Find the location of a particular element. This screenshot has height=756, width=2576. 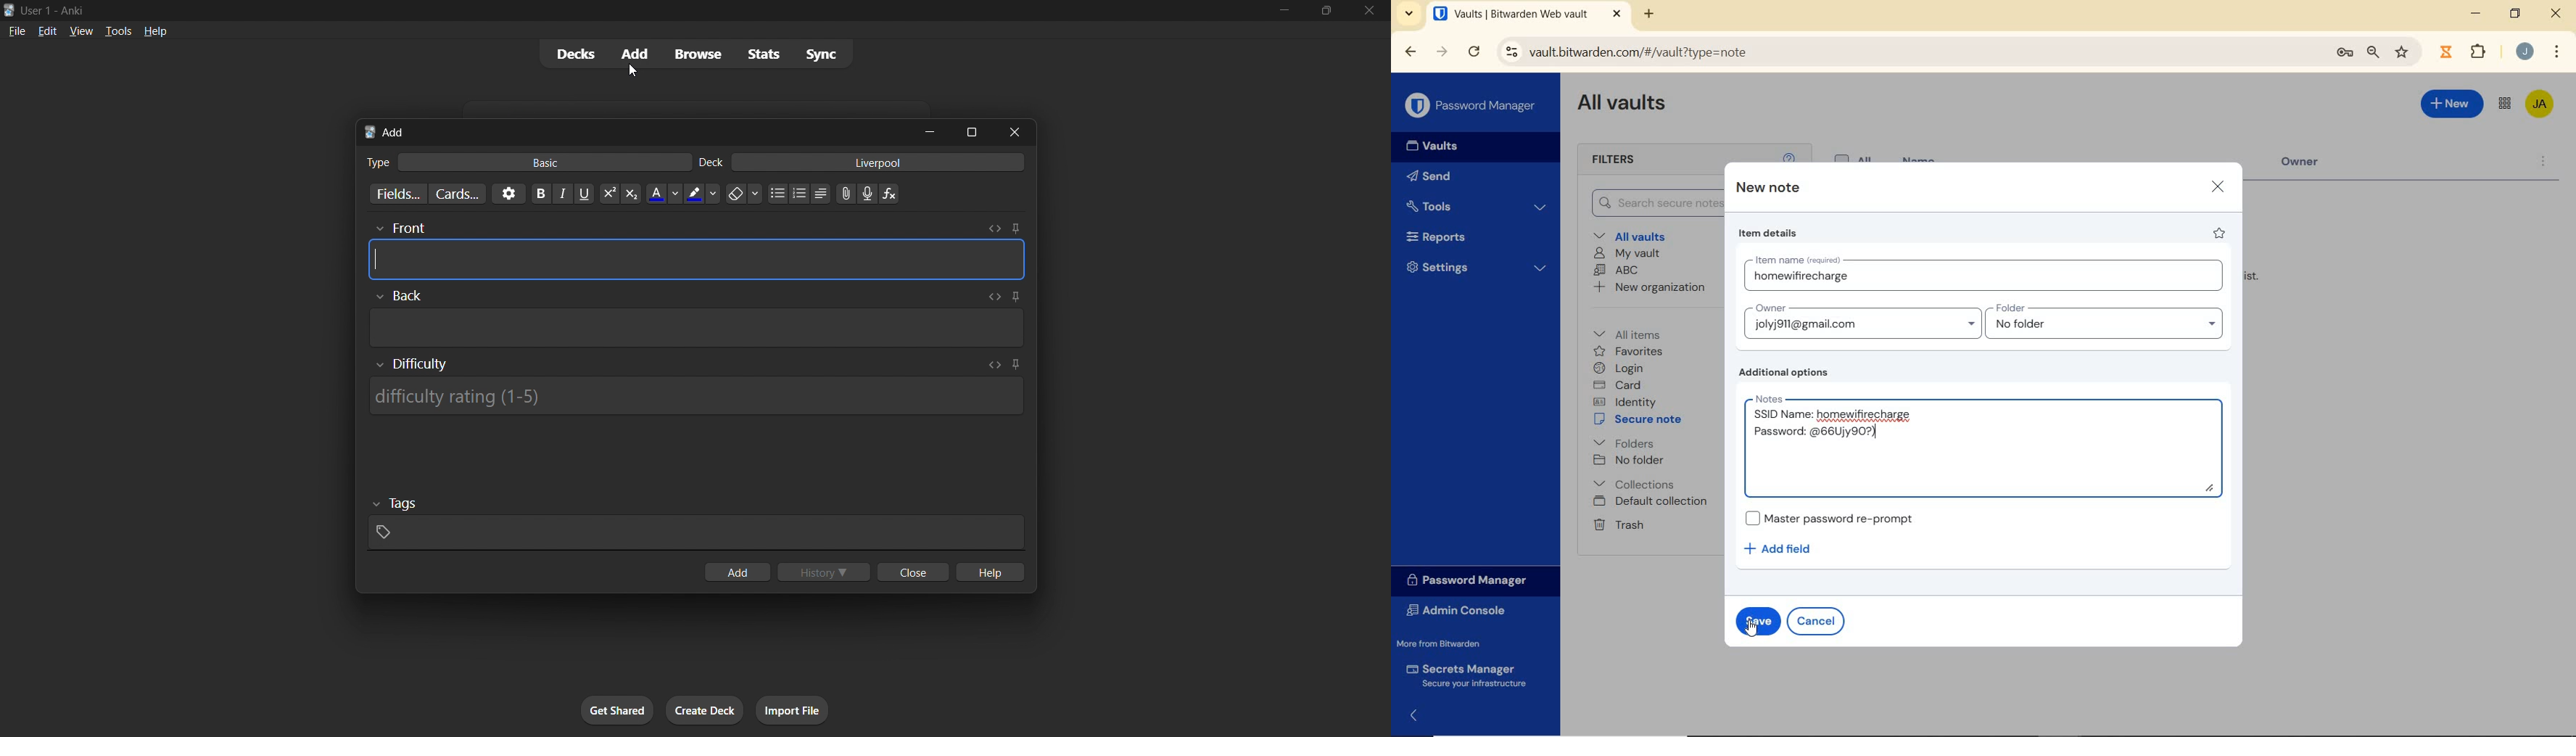

Settings is located at coordinates (1475, 267).